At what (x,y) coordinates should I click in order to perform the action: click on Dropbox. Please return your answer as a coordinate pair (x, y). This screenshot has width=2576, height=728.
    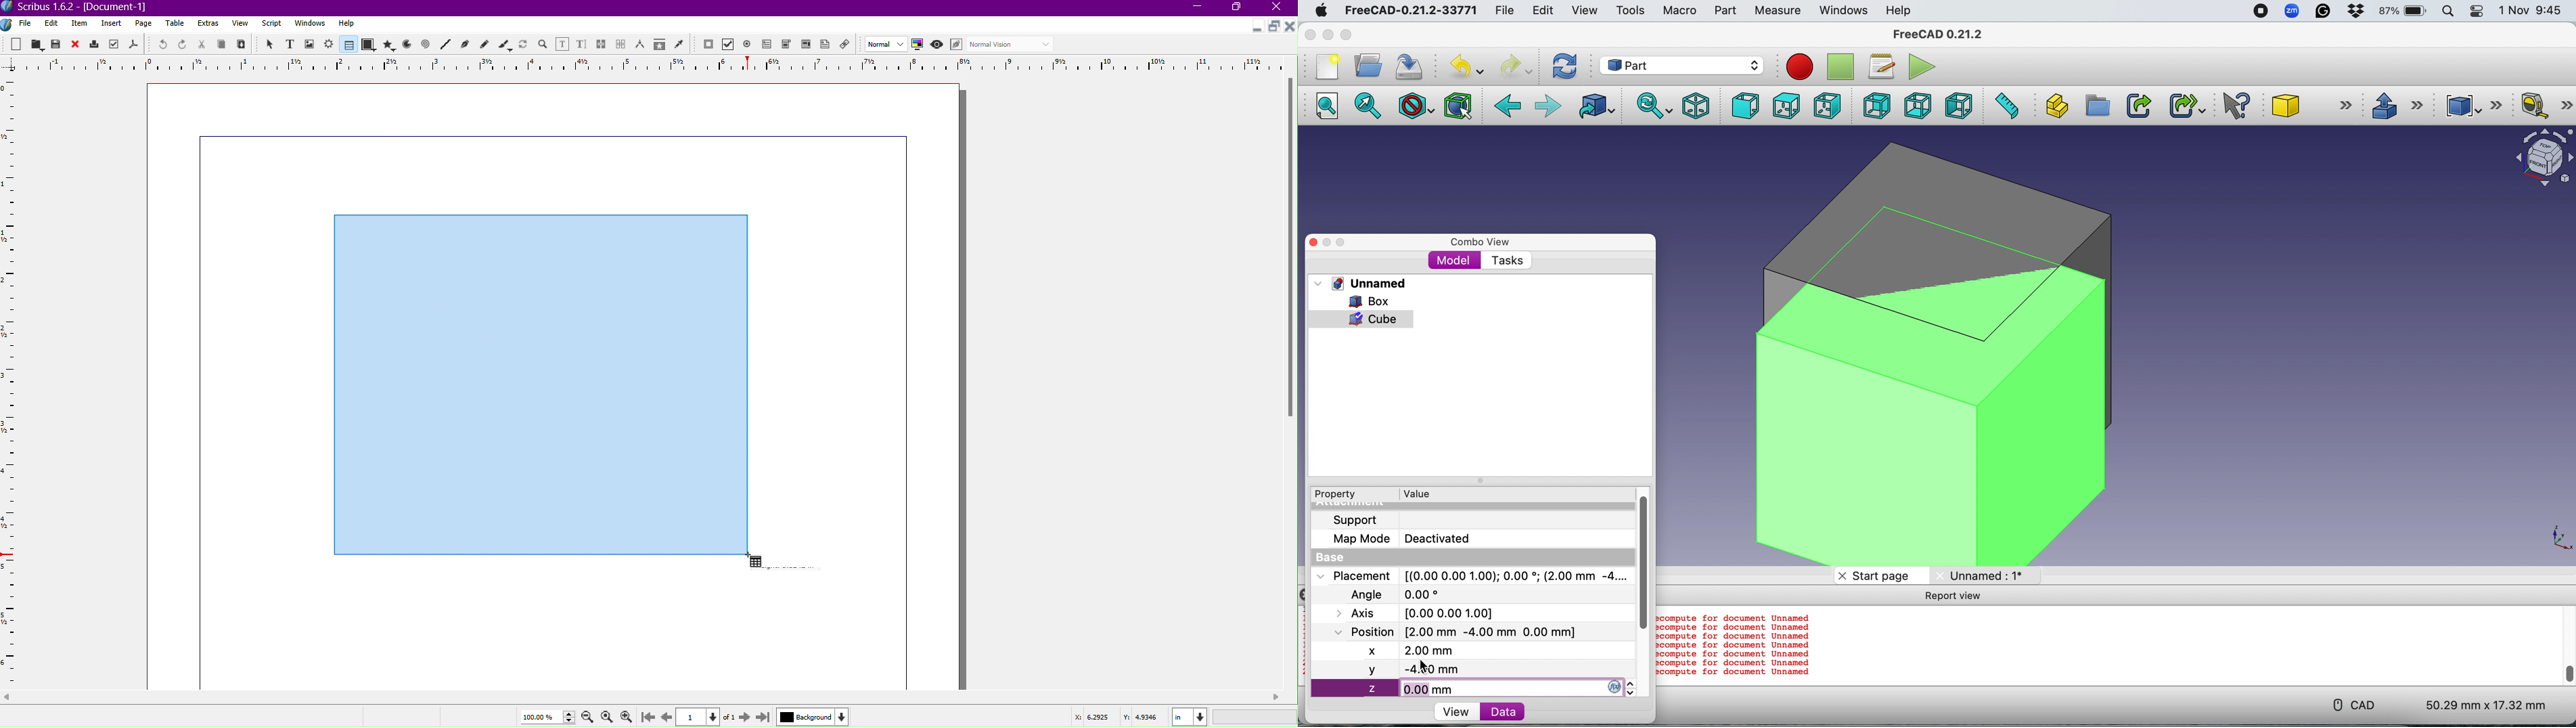
    Looking at the image, I should click on (2357, 12).